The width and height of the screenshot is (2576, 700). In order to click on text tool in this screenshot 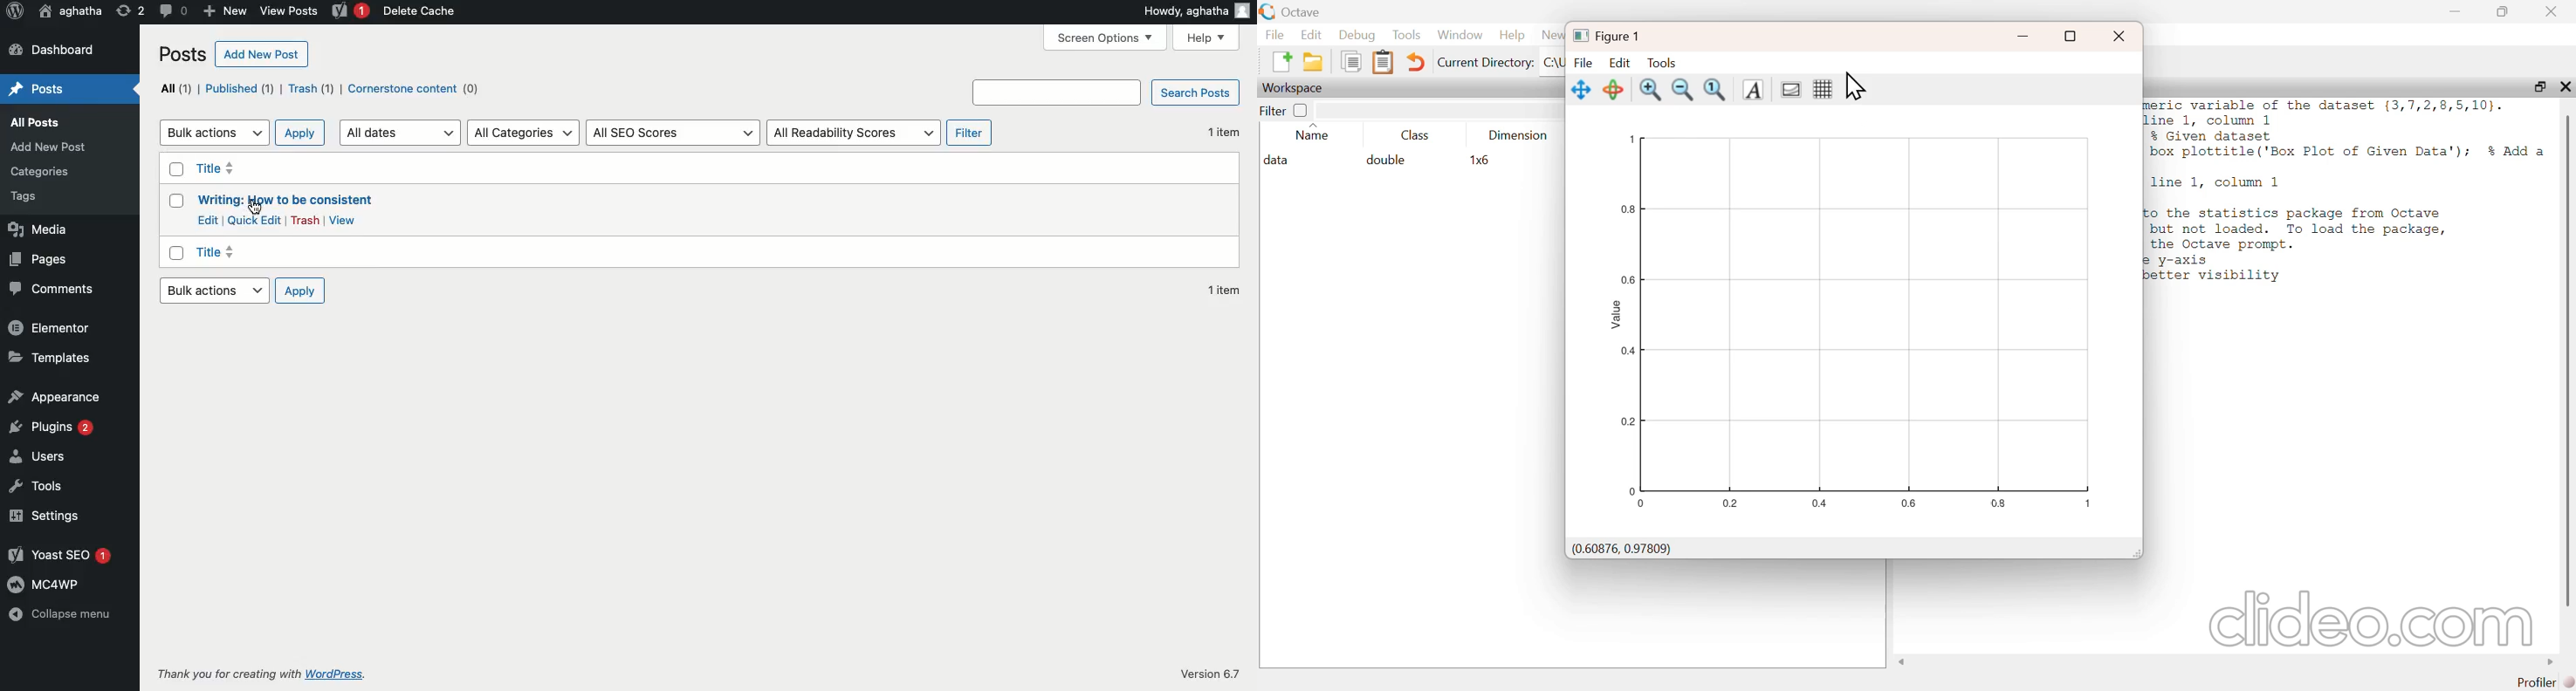, I will do `click(1753, 90)`.